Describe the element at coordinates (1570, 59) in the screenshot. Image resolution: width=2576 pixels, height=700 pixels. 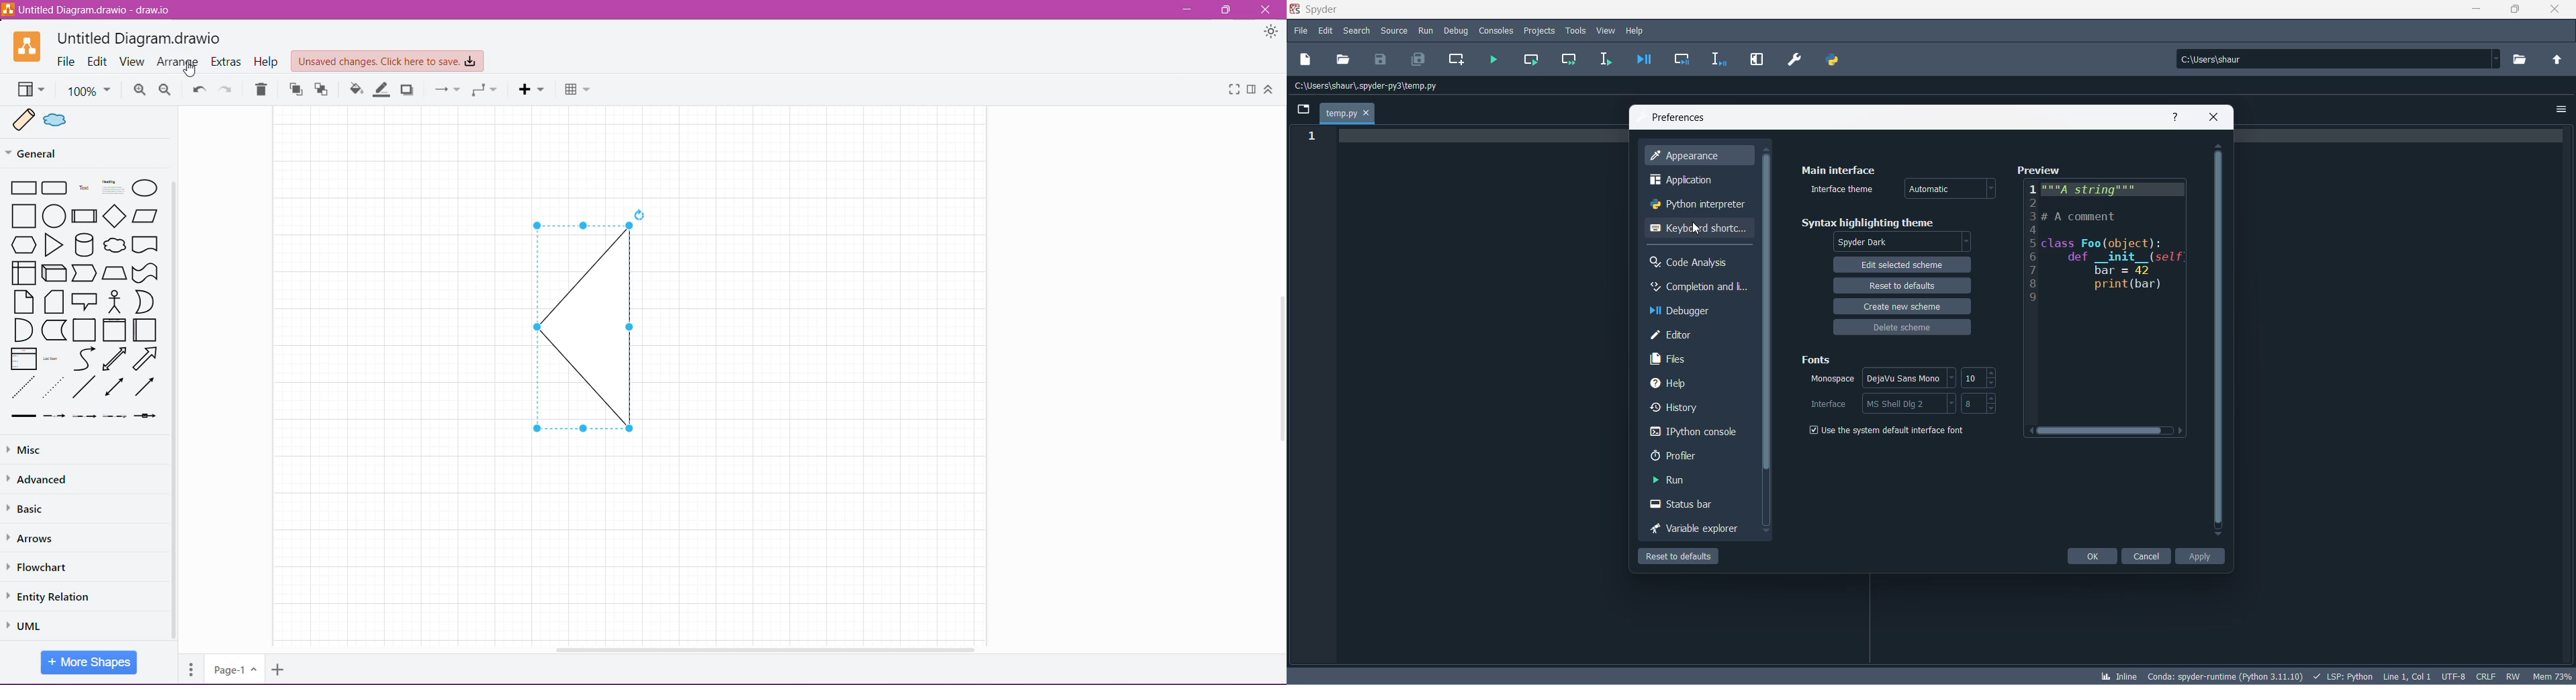
I see `run current cell` at that location.